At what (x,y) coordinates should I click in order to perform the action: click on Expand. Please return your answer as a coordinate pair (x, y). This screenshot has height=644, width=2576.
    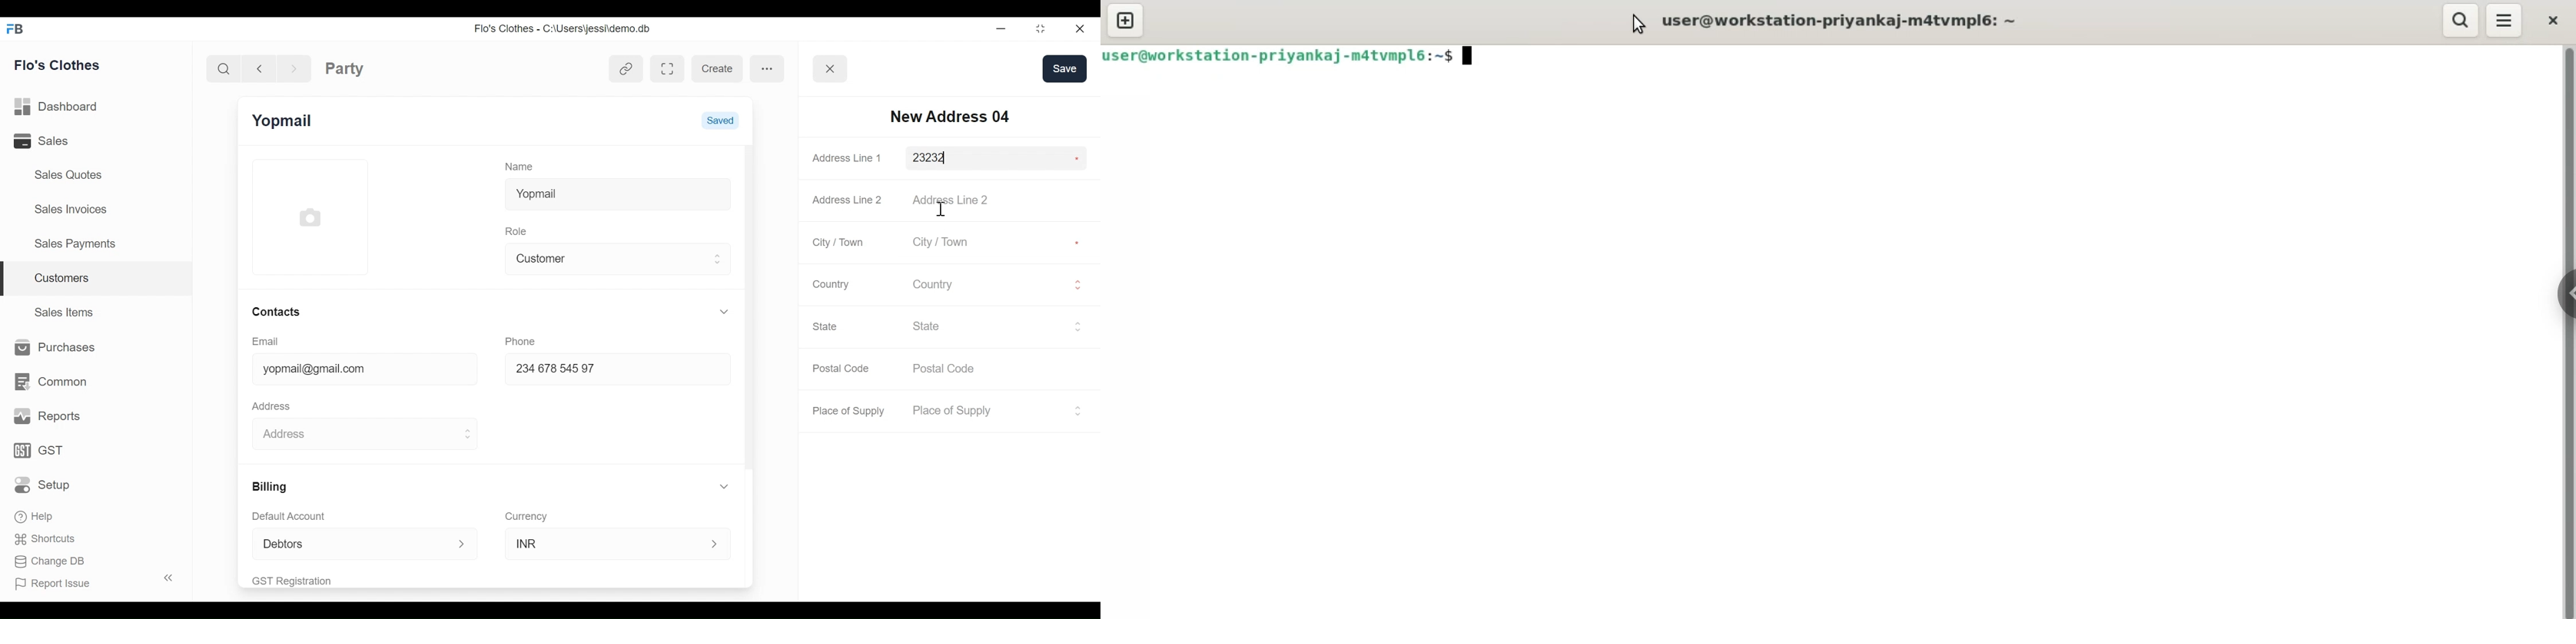
    Looking at the image, I should click on (719, 258).